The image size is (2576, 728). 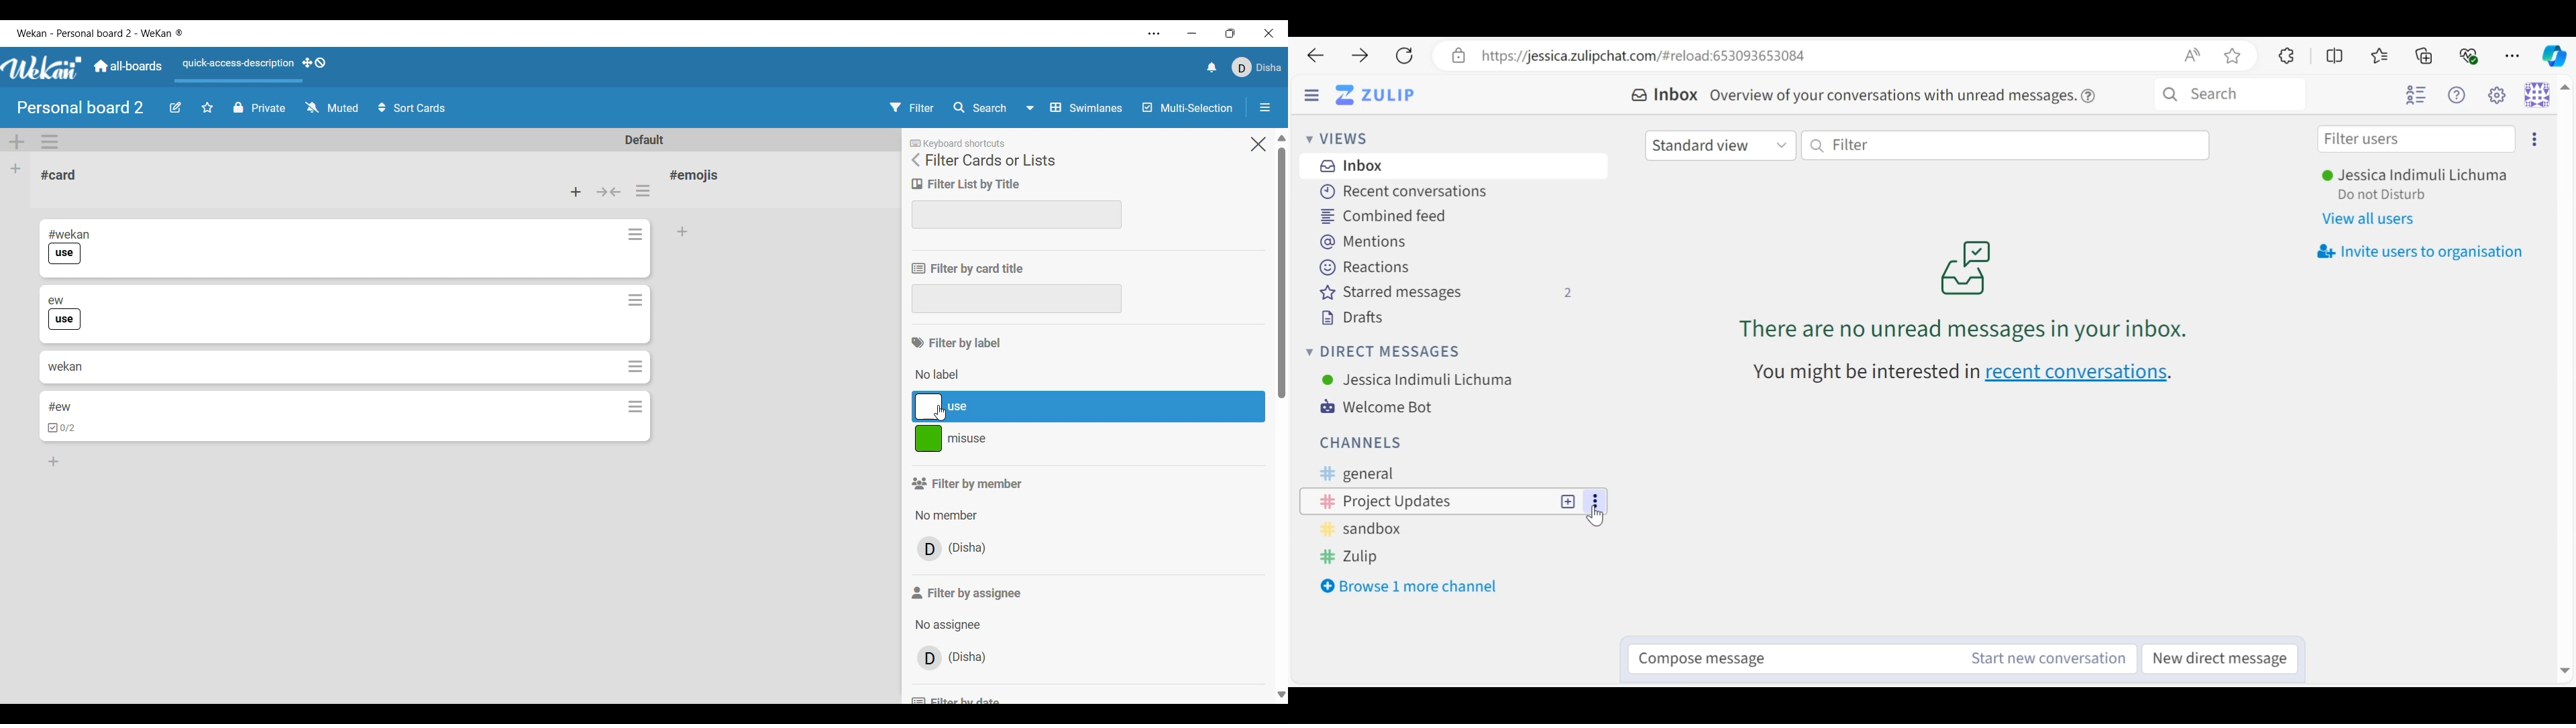 I want to click on Help Menu, so click(x=2460, y=96).